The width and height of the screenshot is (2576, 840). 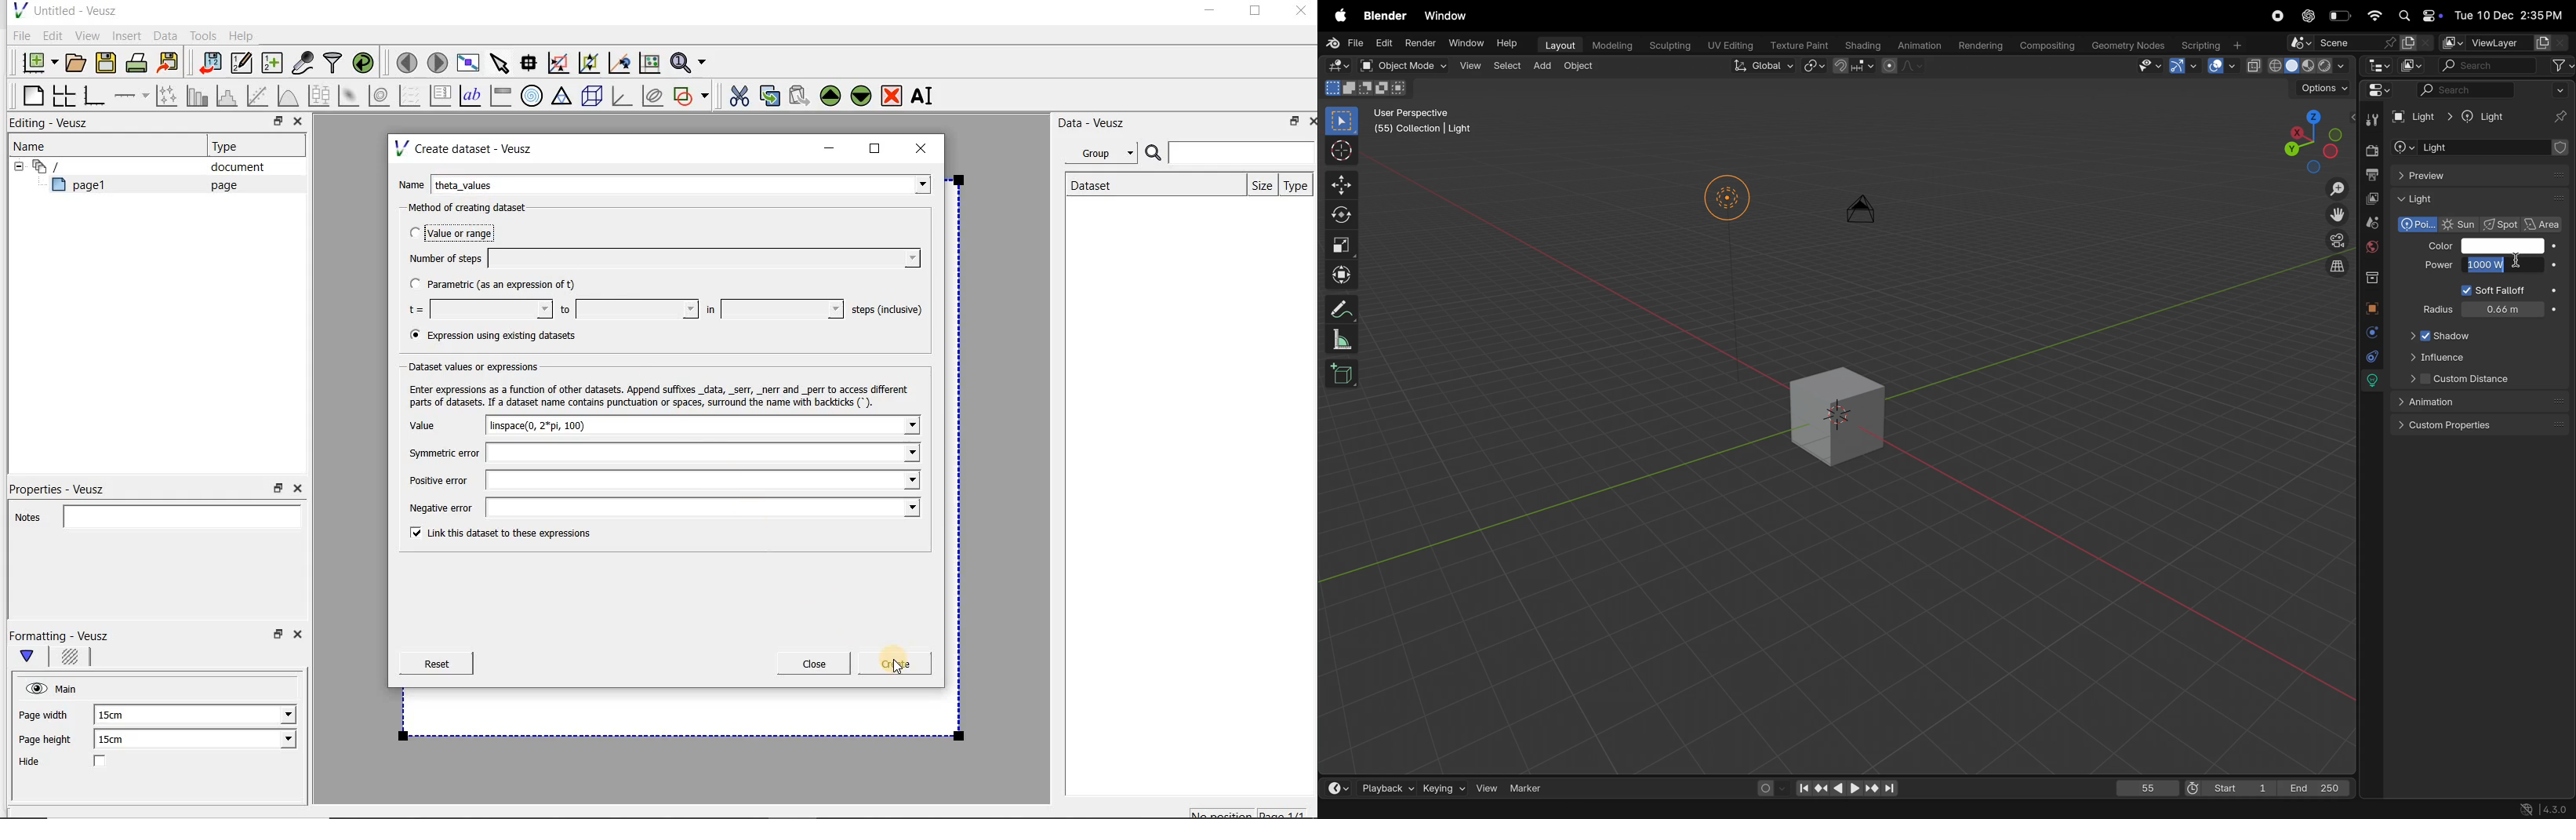 I want to click on time, so click(x=1343, y=787).